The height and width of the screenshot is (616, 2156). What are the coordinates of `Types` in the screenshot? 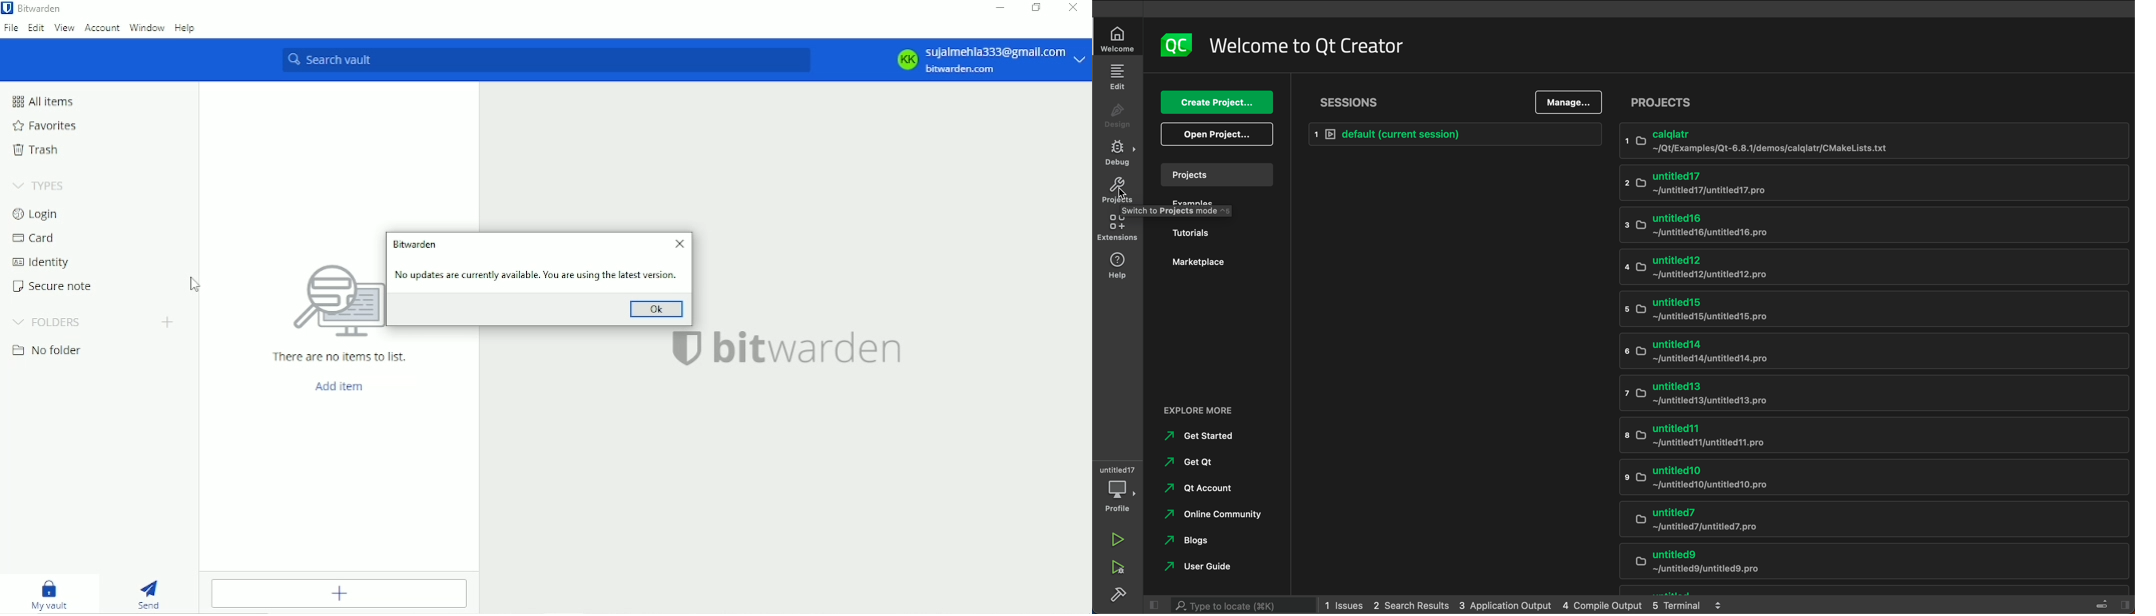 It's located at (36, 184).